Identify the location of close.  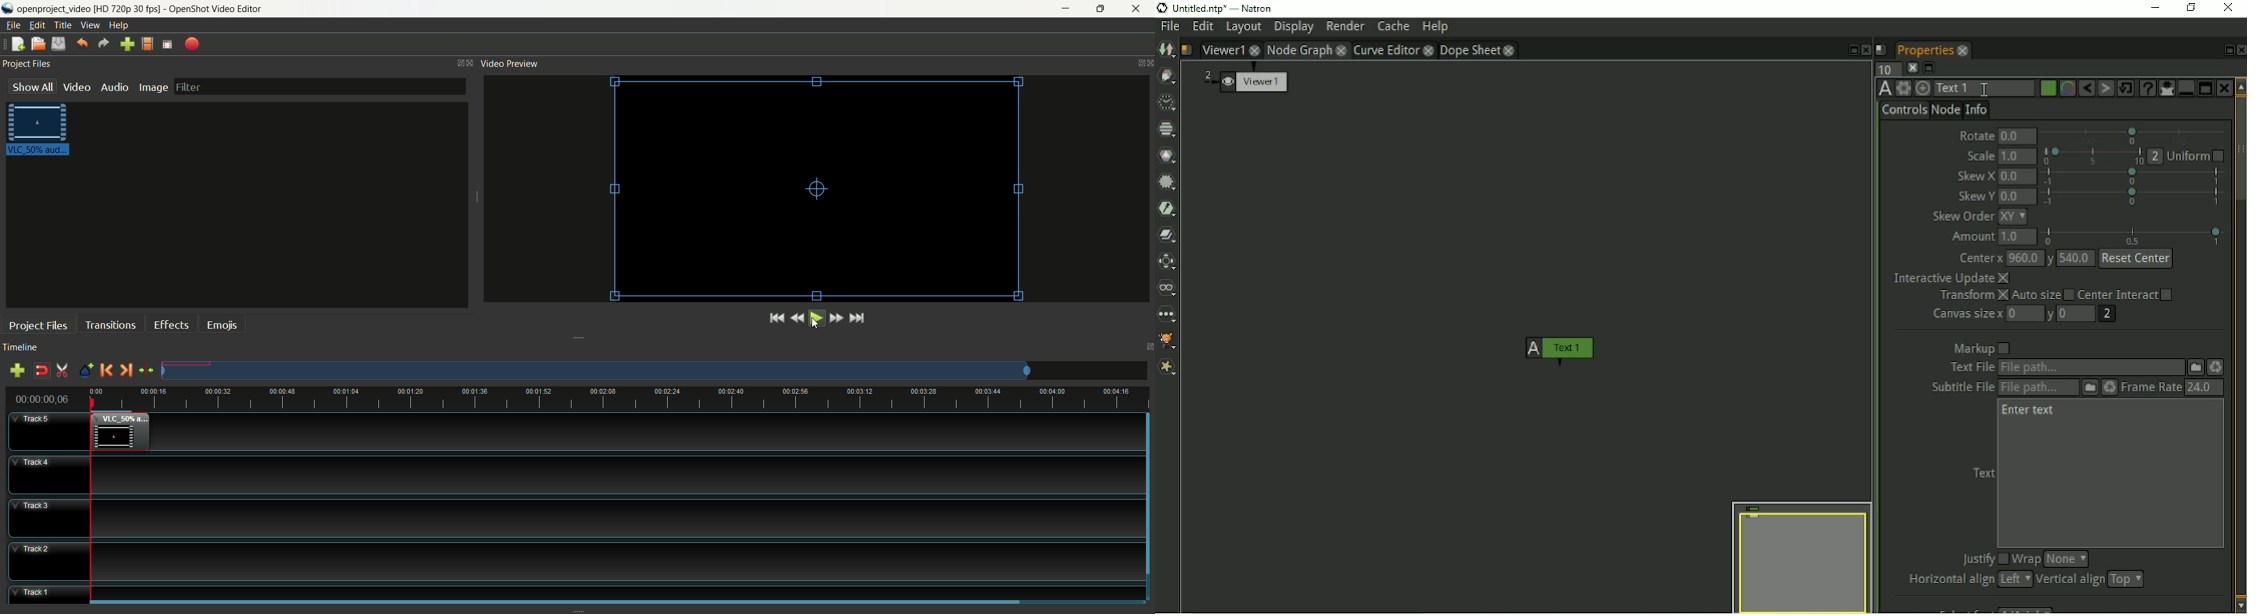
(1140, 10).